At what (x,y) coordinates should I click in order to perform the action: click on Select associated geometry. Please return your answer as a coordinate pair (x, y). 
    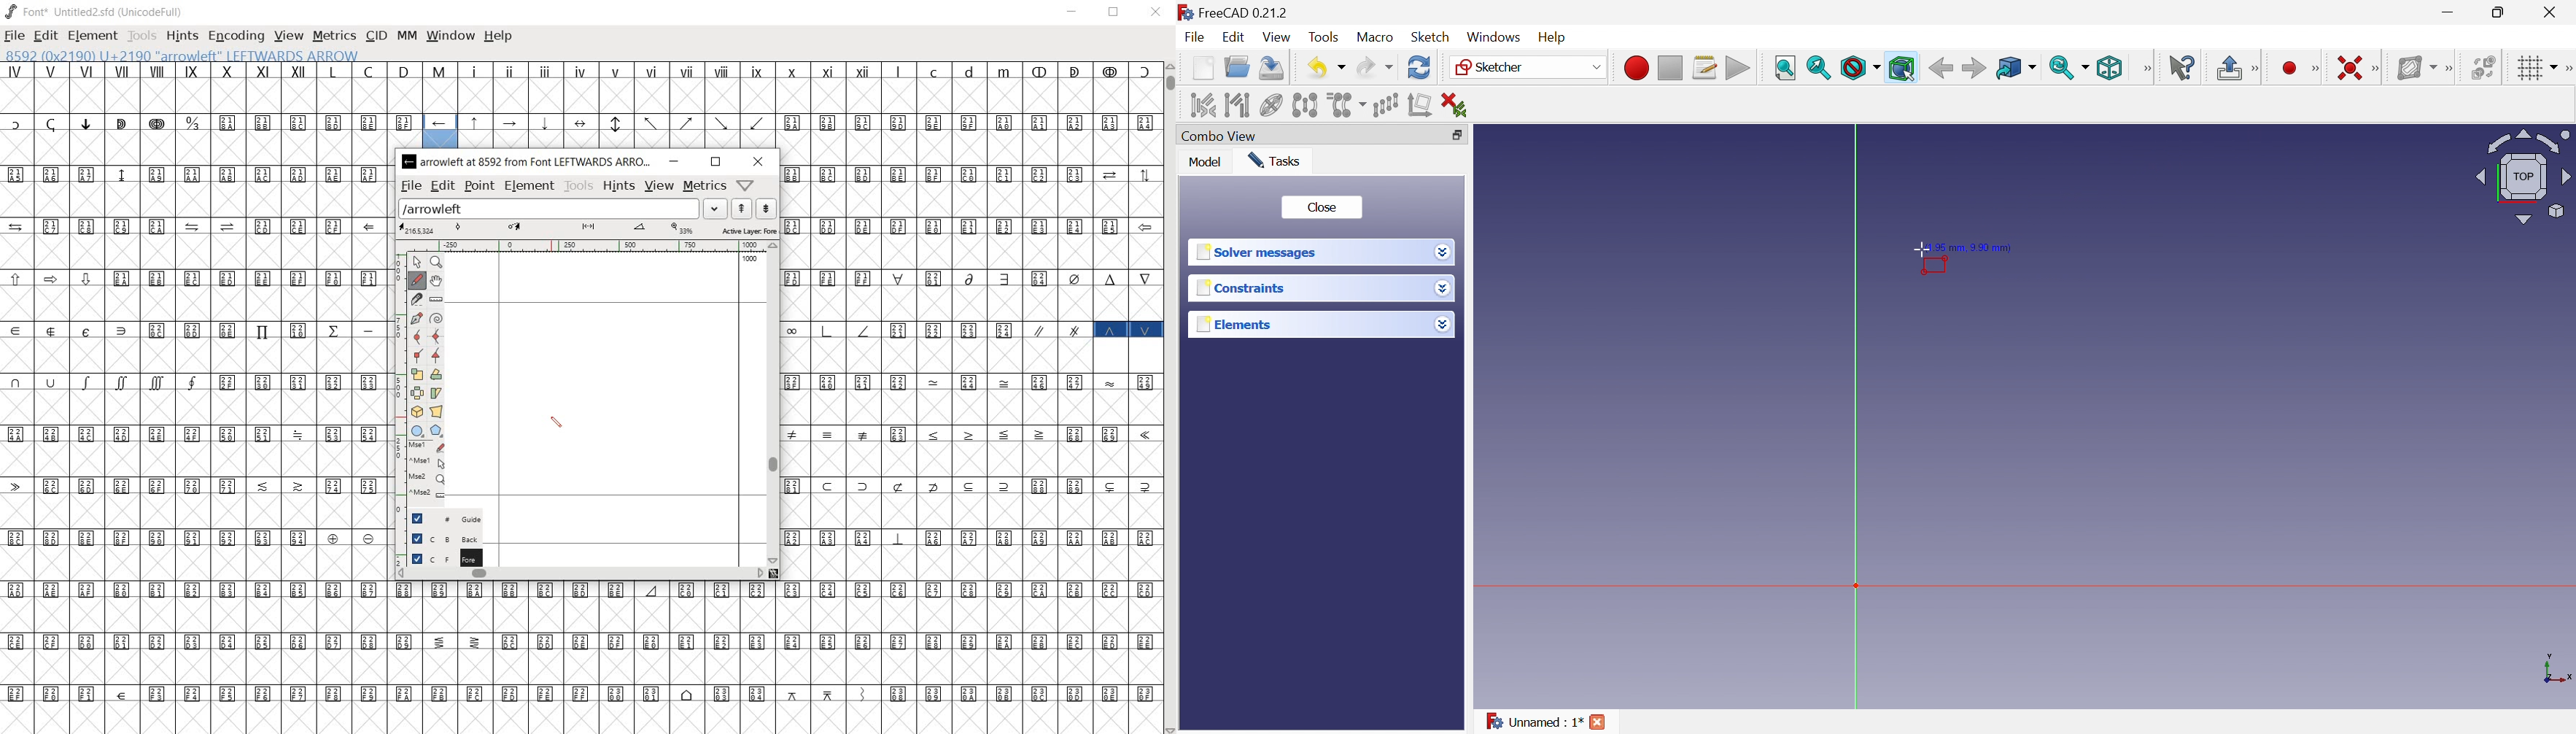
    Looking at the image, I should click on (1238, 104).